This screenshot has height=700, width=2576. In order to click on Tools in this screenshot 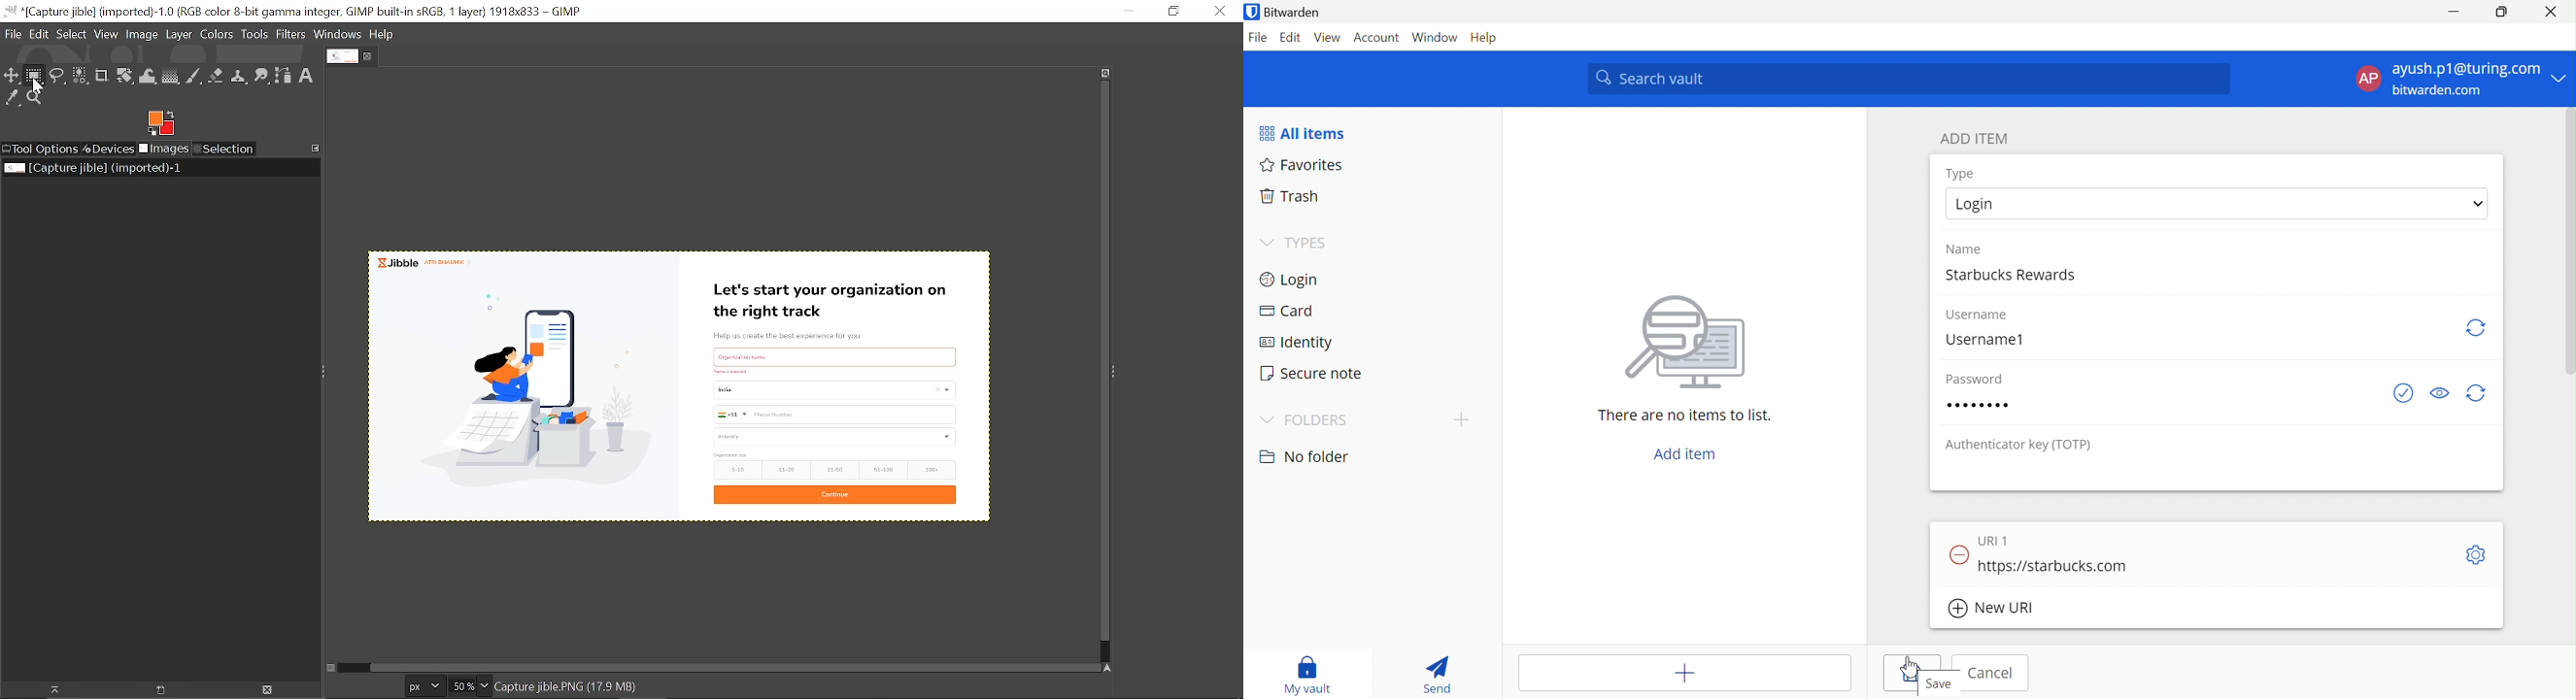, I will do `click(255, 34)`.